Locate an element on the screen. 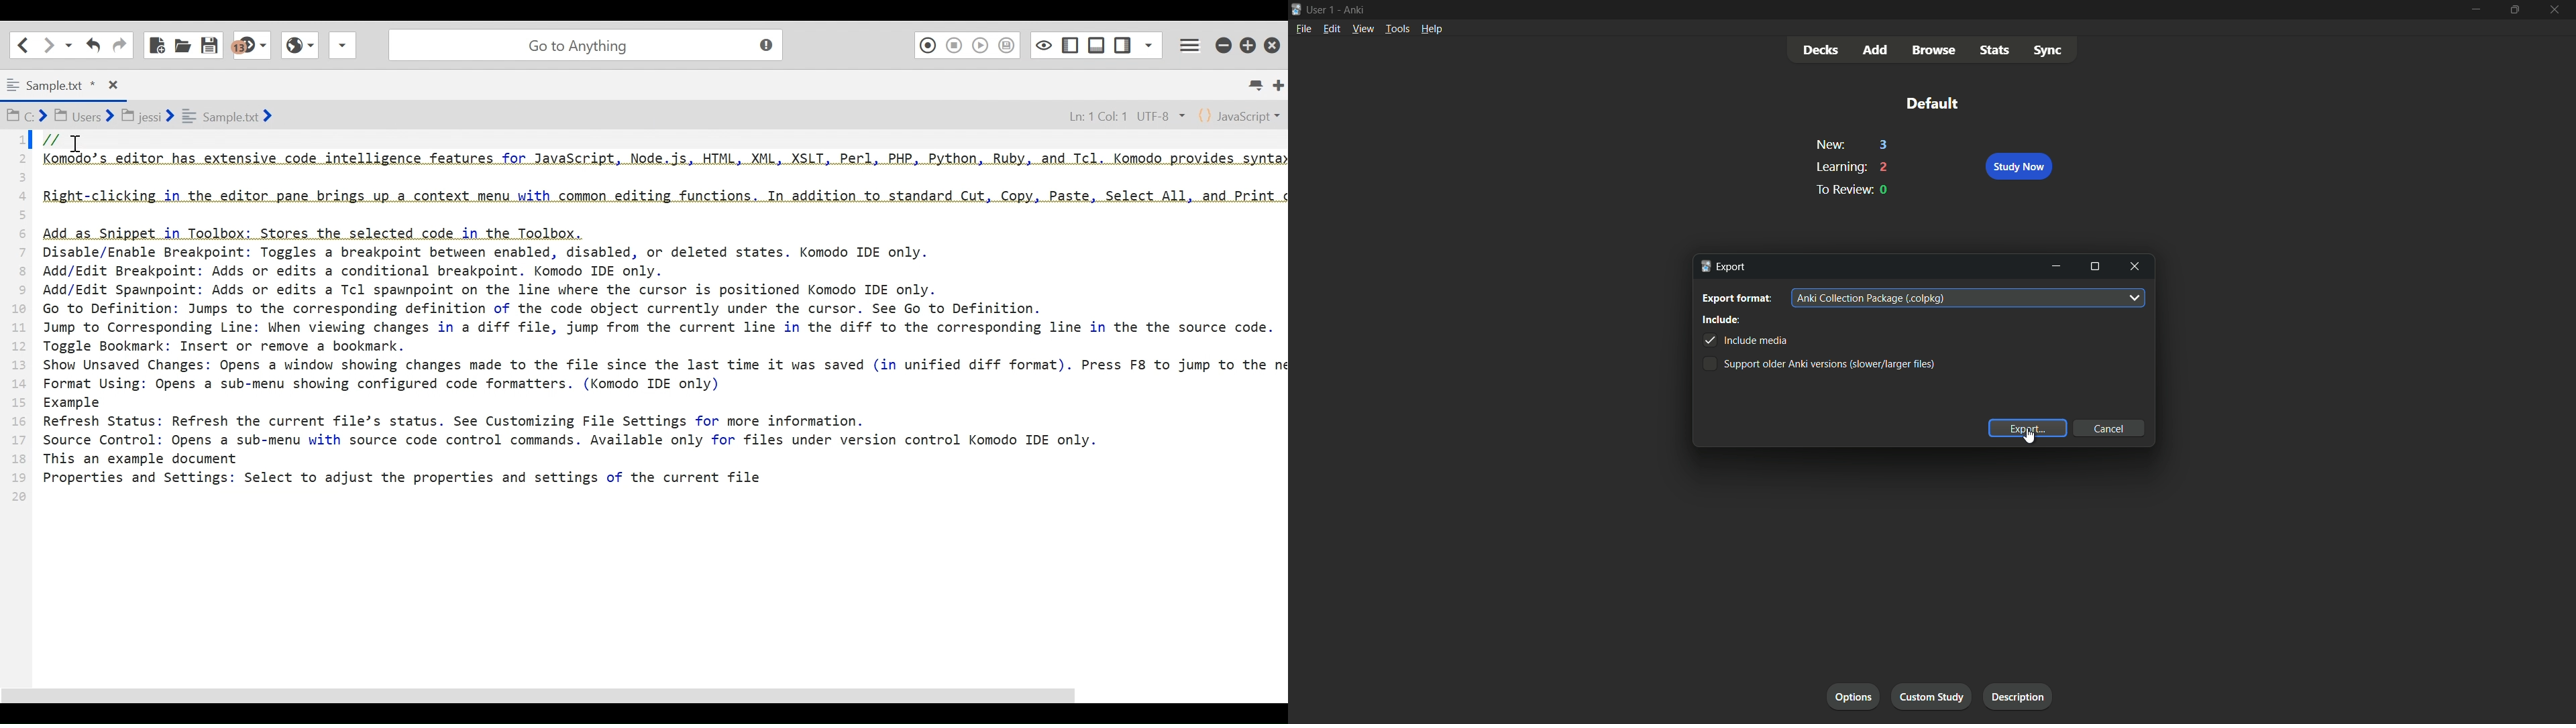 The image size is (2576, 728). create desk is located at coordinates (1937, 697).